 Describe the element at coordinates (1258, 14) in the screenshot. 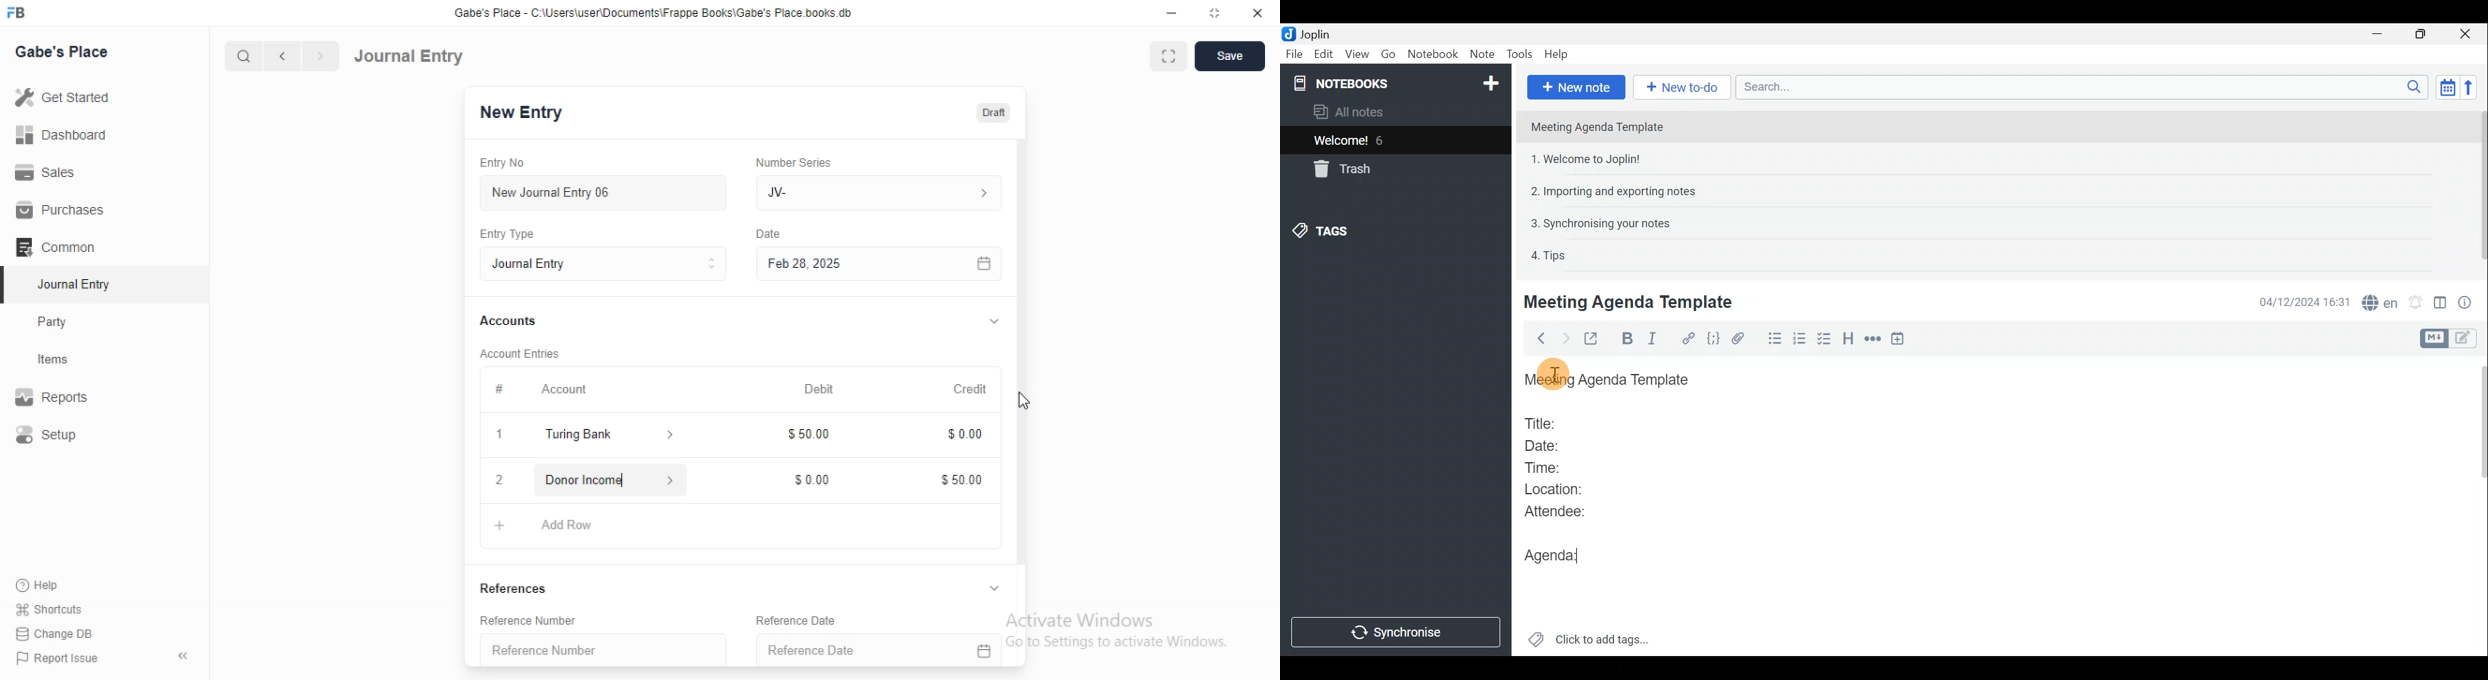

I see `close` at that location.